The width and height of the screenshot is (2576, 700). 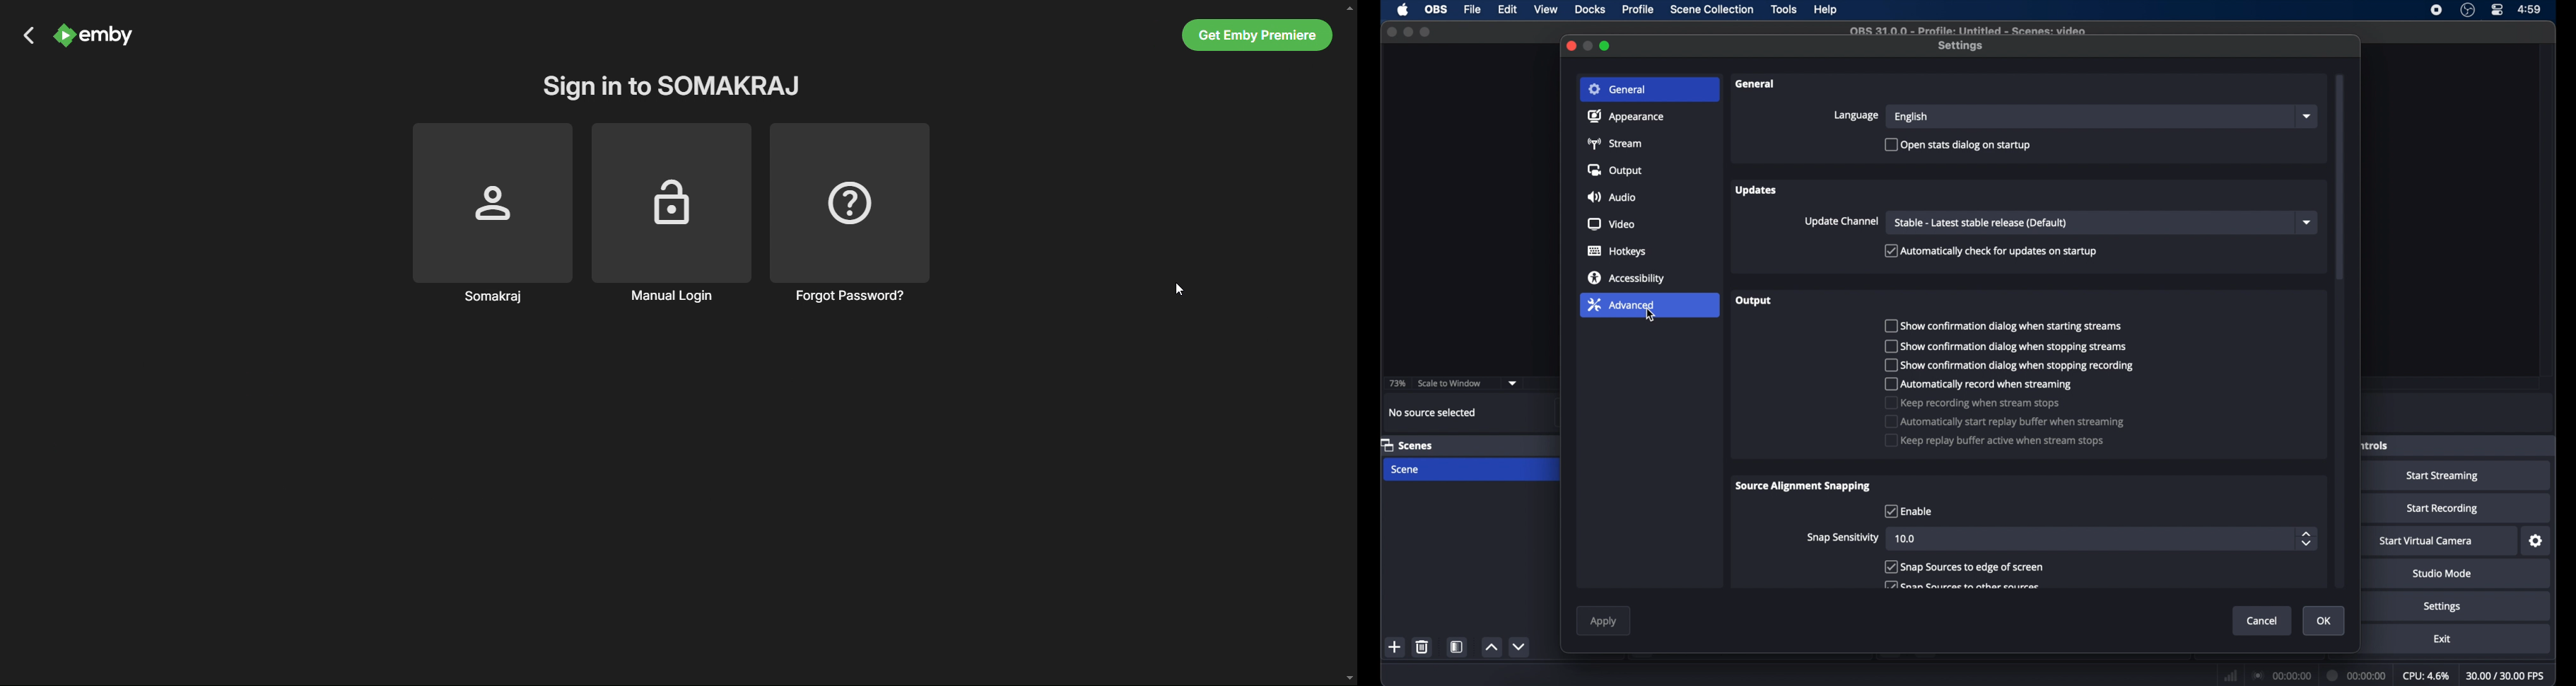 I want to click on no source selected, so click(x=1432, y=412).